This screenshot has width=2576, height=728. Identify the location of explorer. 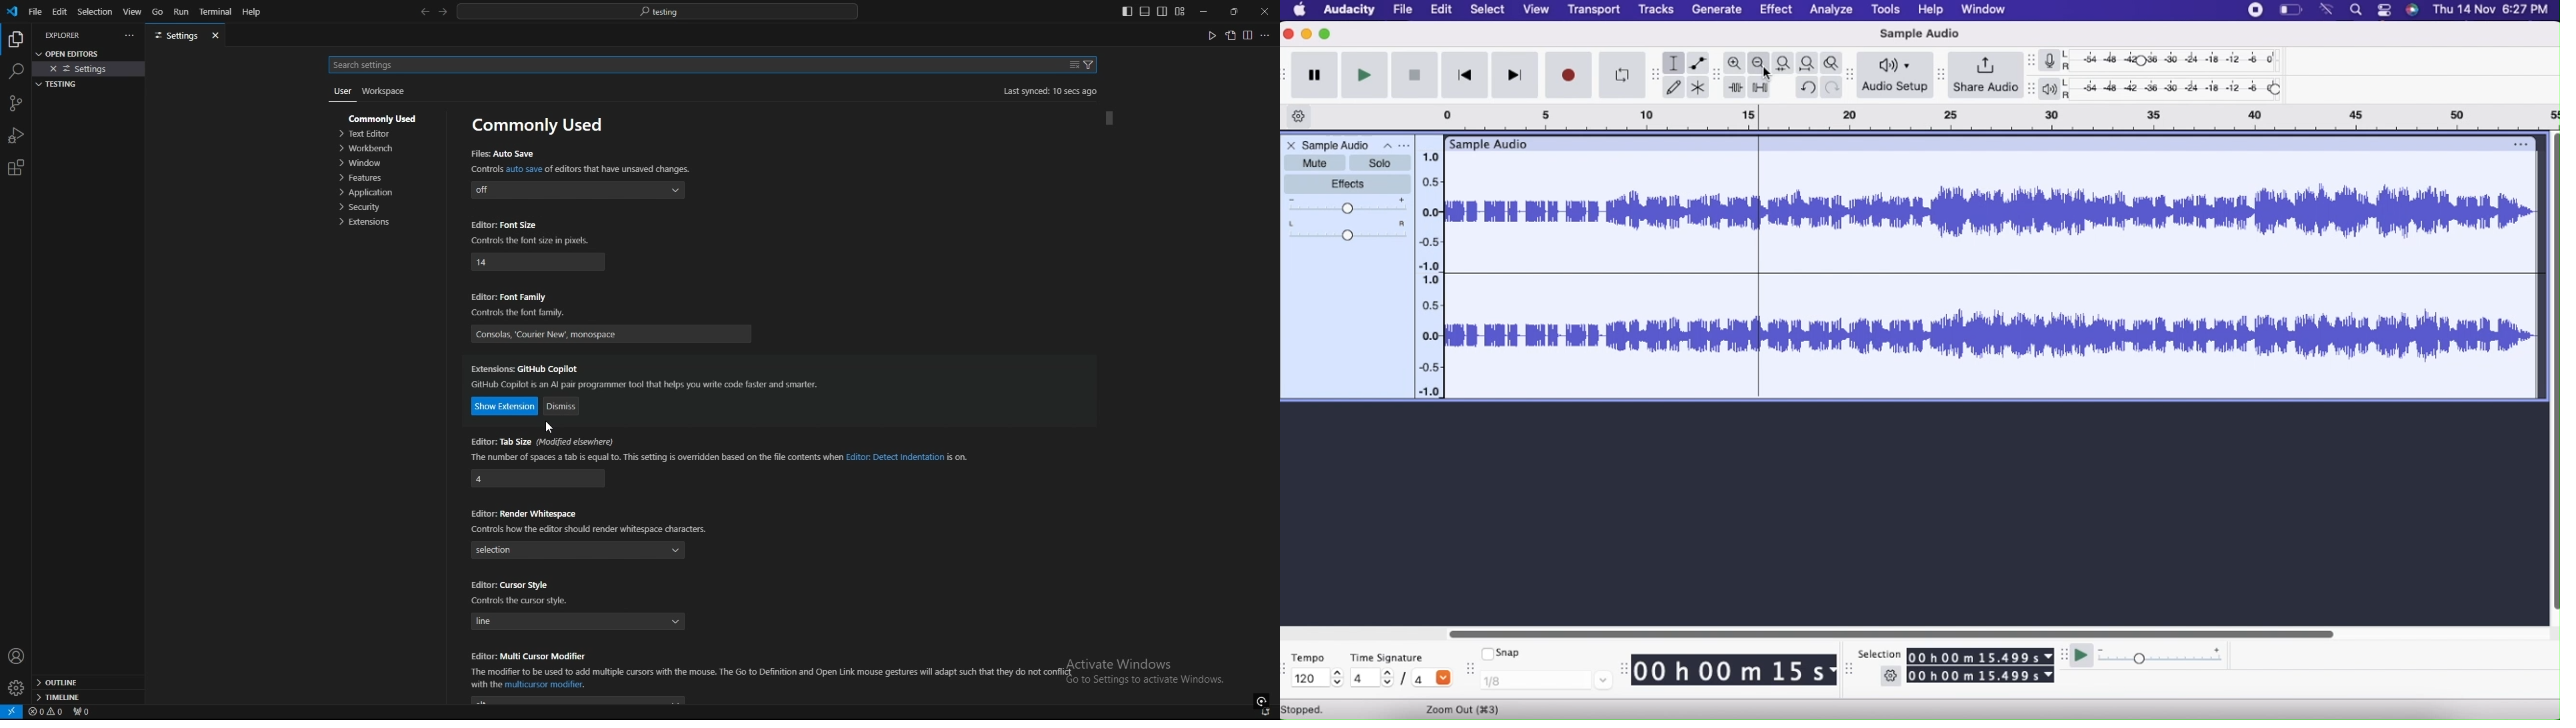
(66, 35).